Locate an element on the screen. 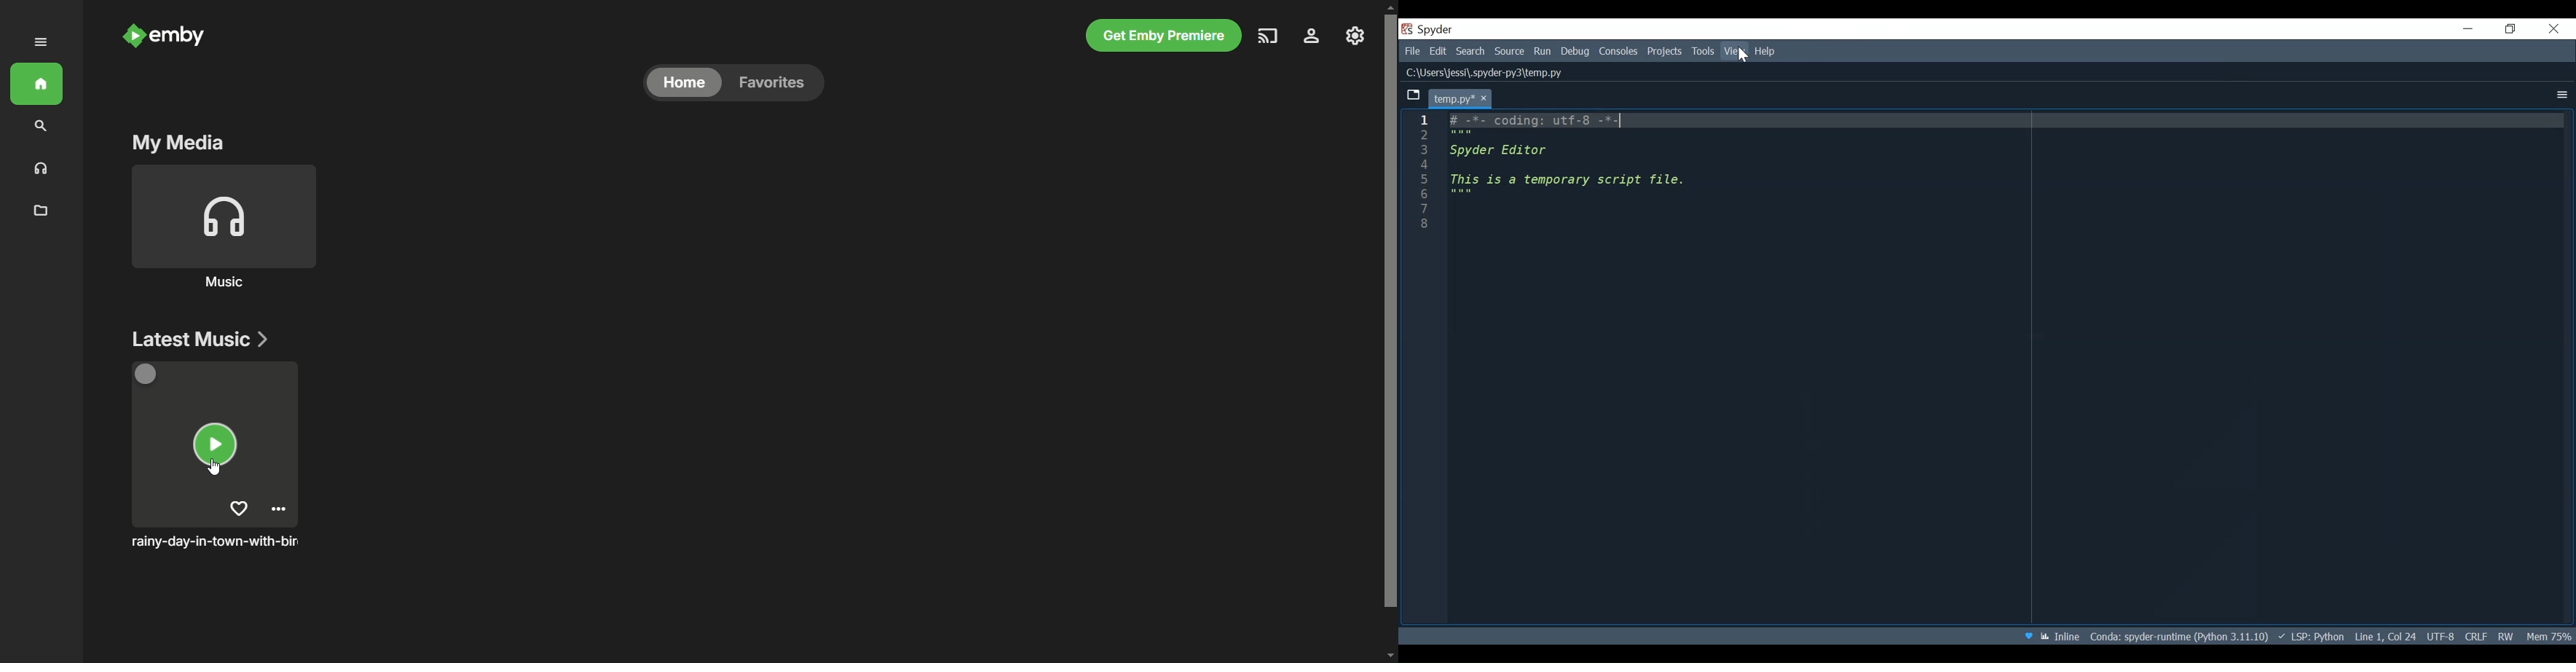  Cursor position is located at coordinates (2384, 635).